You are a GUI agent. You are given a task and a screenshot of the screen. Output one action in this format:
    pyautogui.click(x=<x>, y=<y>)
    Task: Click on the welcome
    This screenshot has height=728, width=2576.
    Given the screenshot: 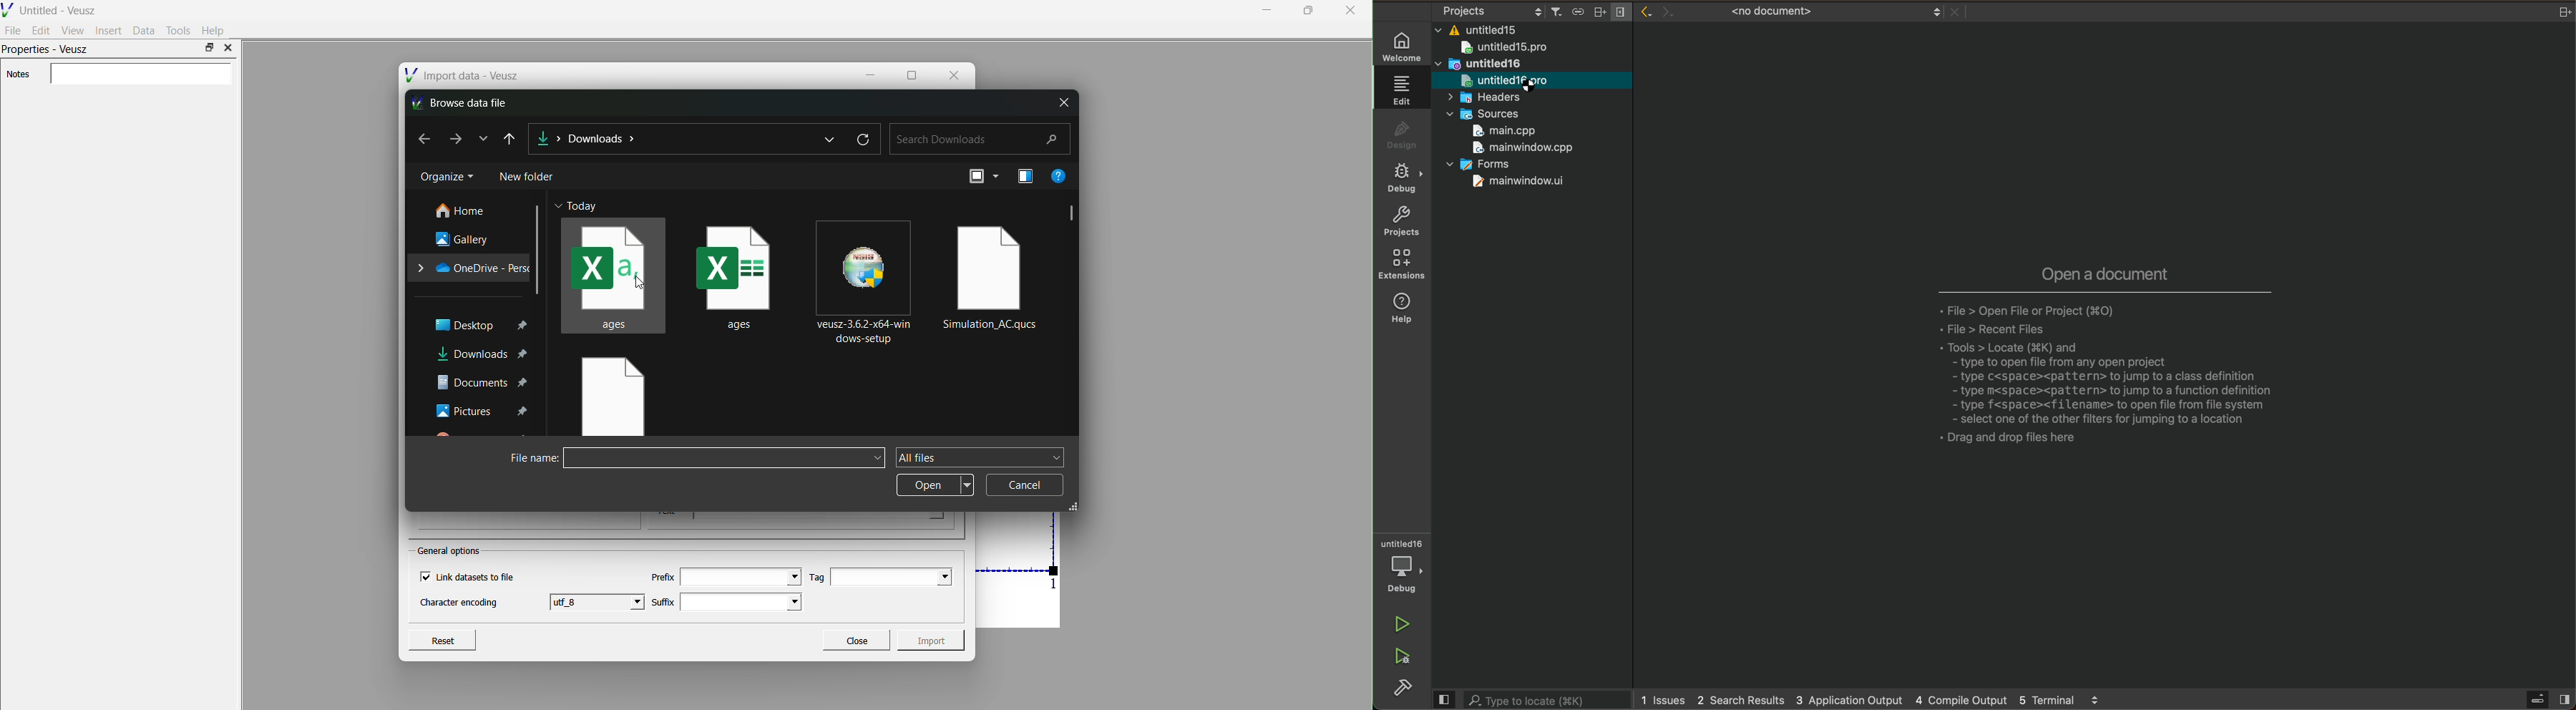 What is the action you would take?
    pyautogui.click(x=1404, y=45)
    